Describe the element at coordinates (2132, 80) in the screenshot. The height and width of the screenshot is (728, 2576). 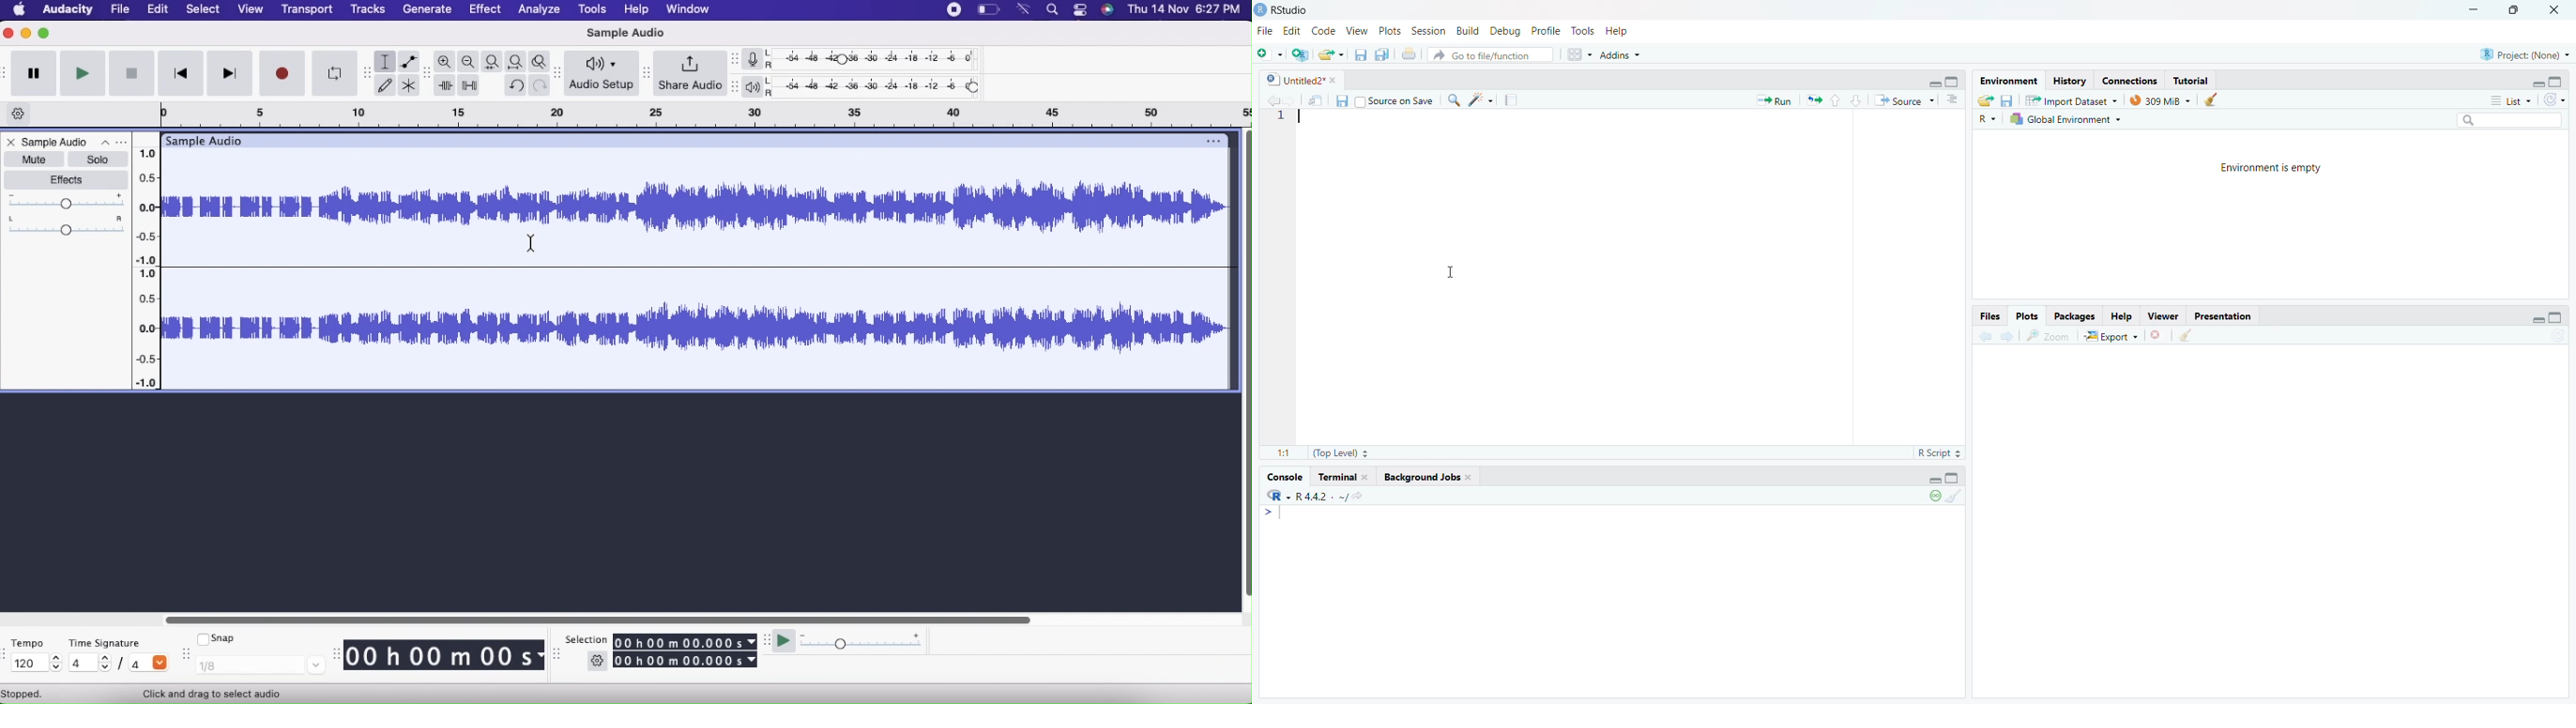
I see `Connections` at that location.